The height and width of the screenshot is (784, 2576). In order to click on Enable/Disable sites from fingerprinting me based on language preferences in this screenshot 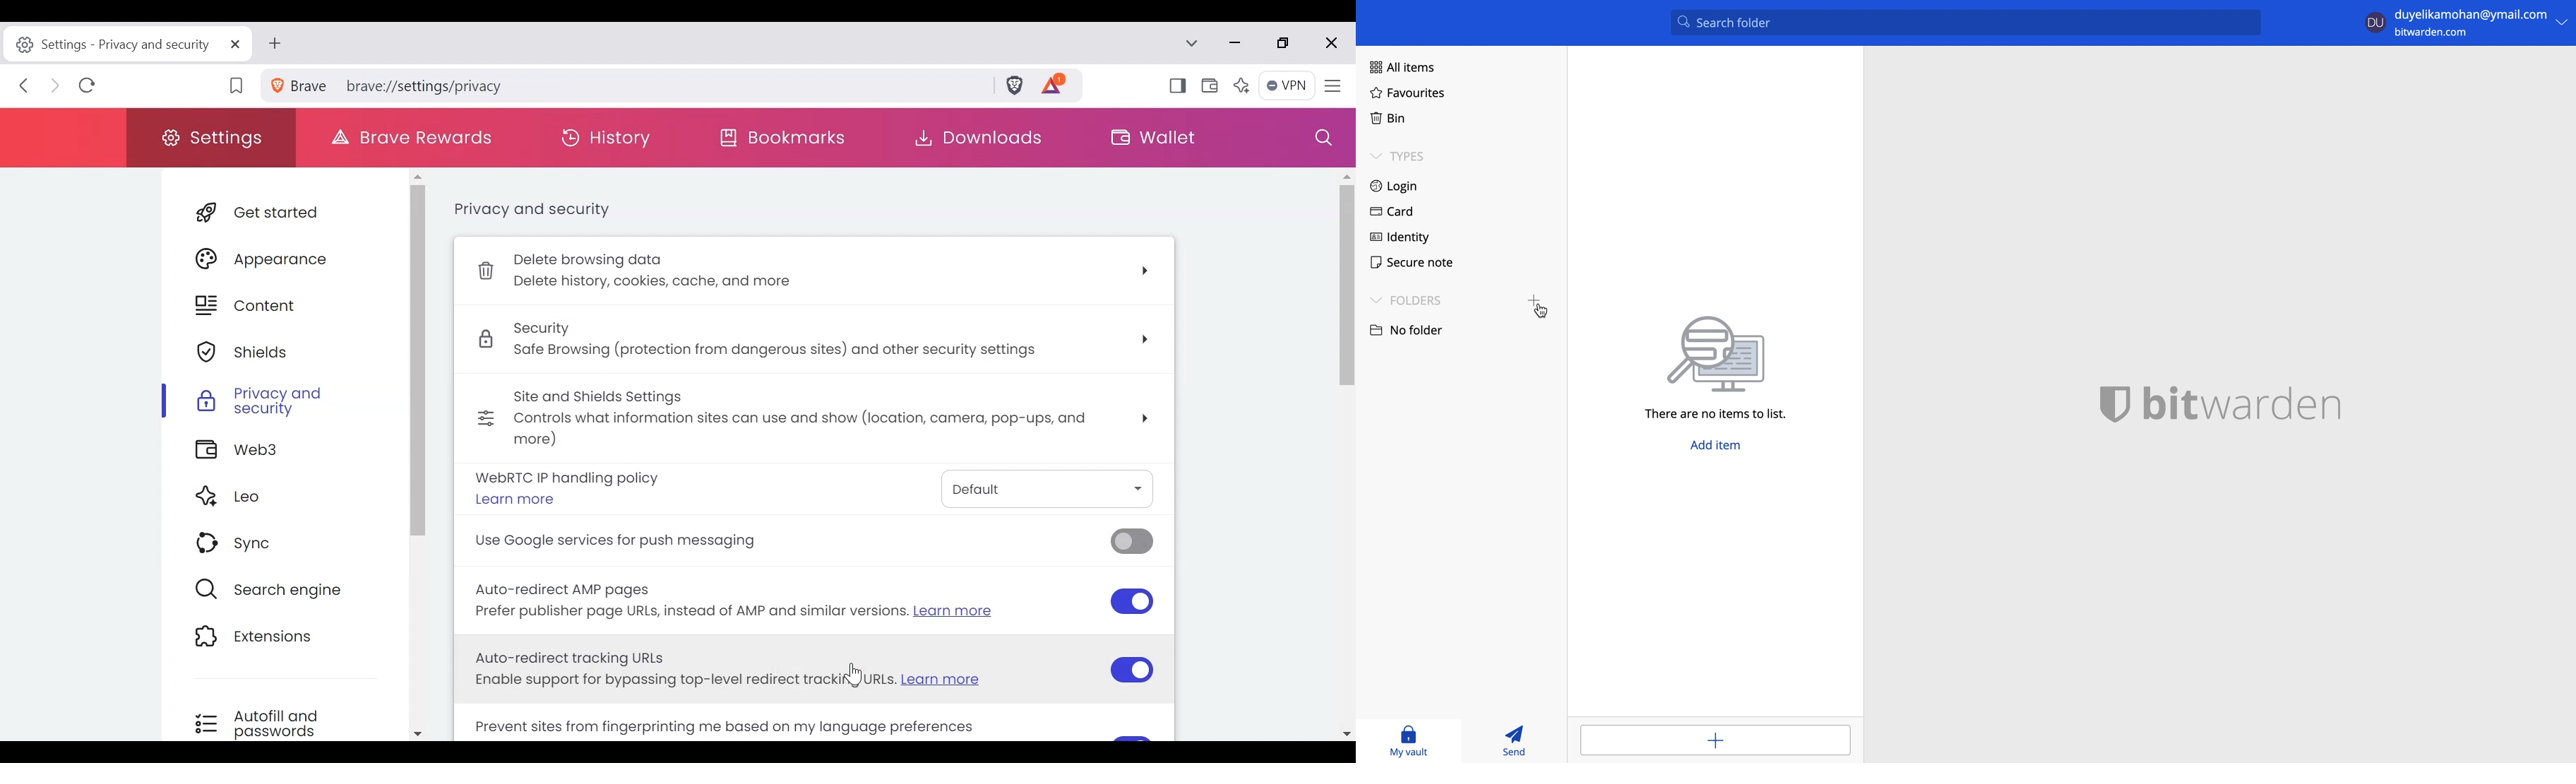, I will do `click(763, 726)`.